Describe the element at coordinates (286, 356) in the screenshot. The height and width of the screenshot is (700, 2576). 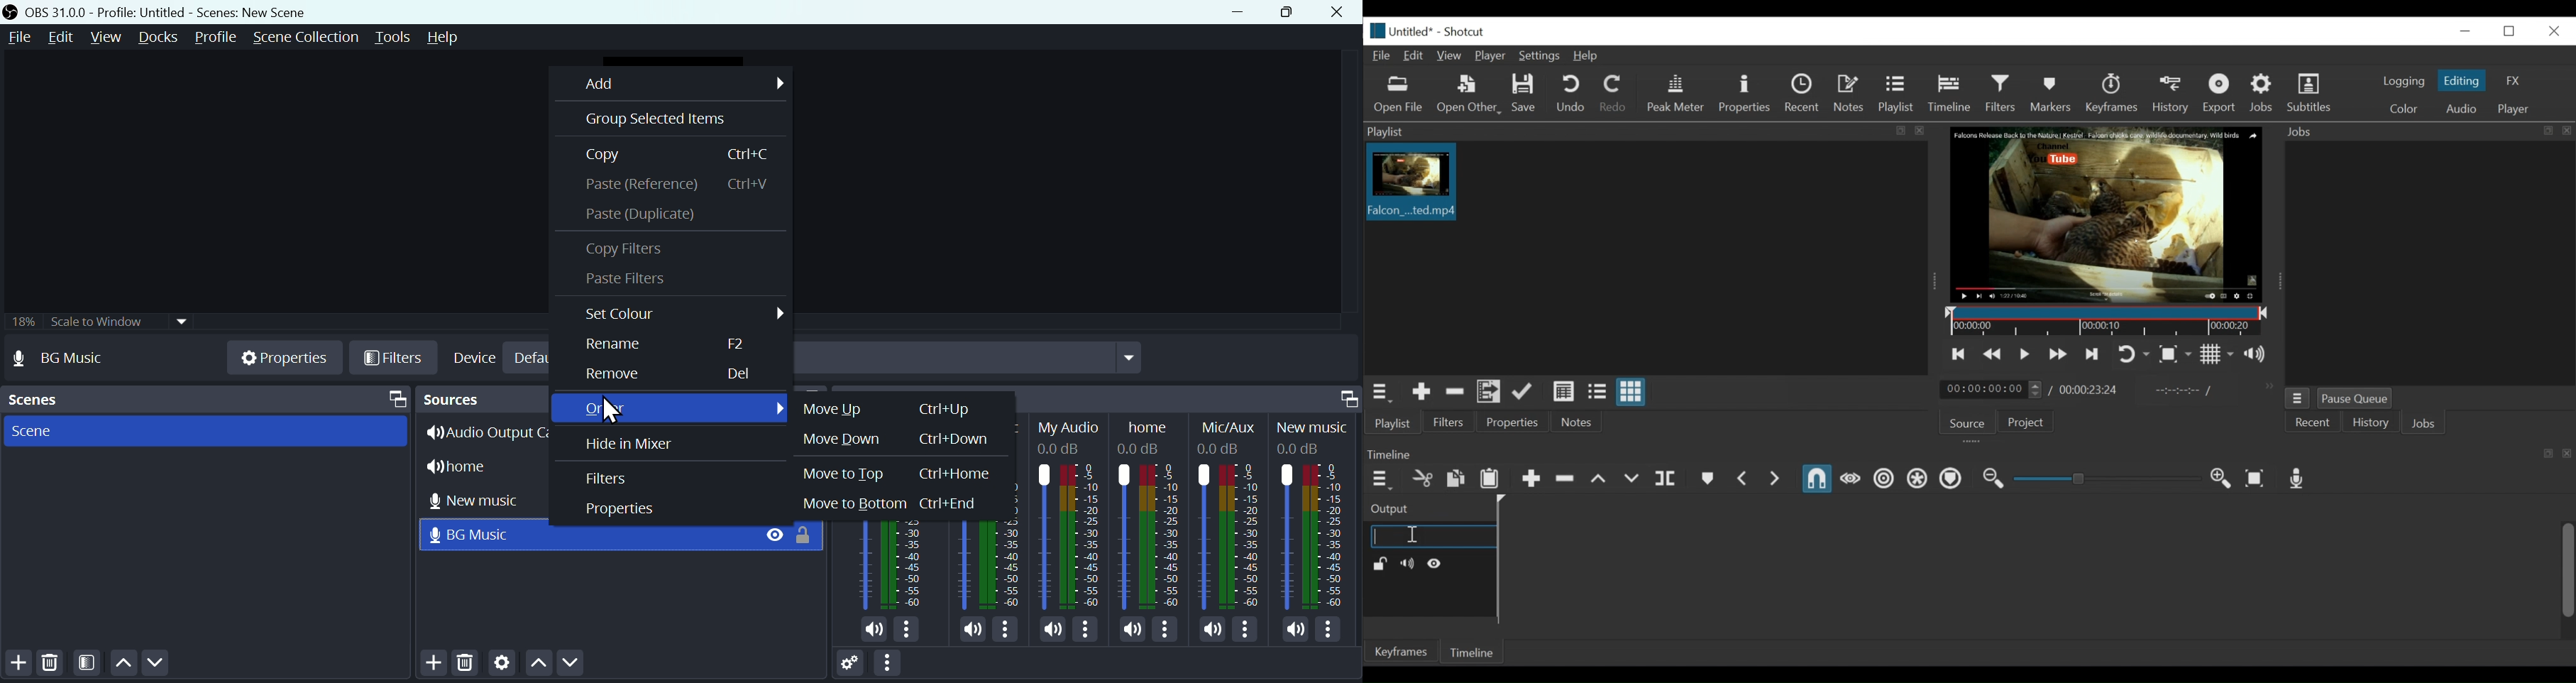
I see `Properties` at that location.